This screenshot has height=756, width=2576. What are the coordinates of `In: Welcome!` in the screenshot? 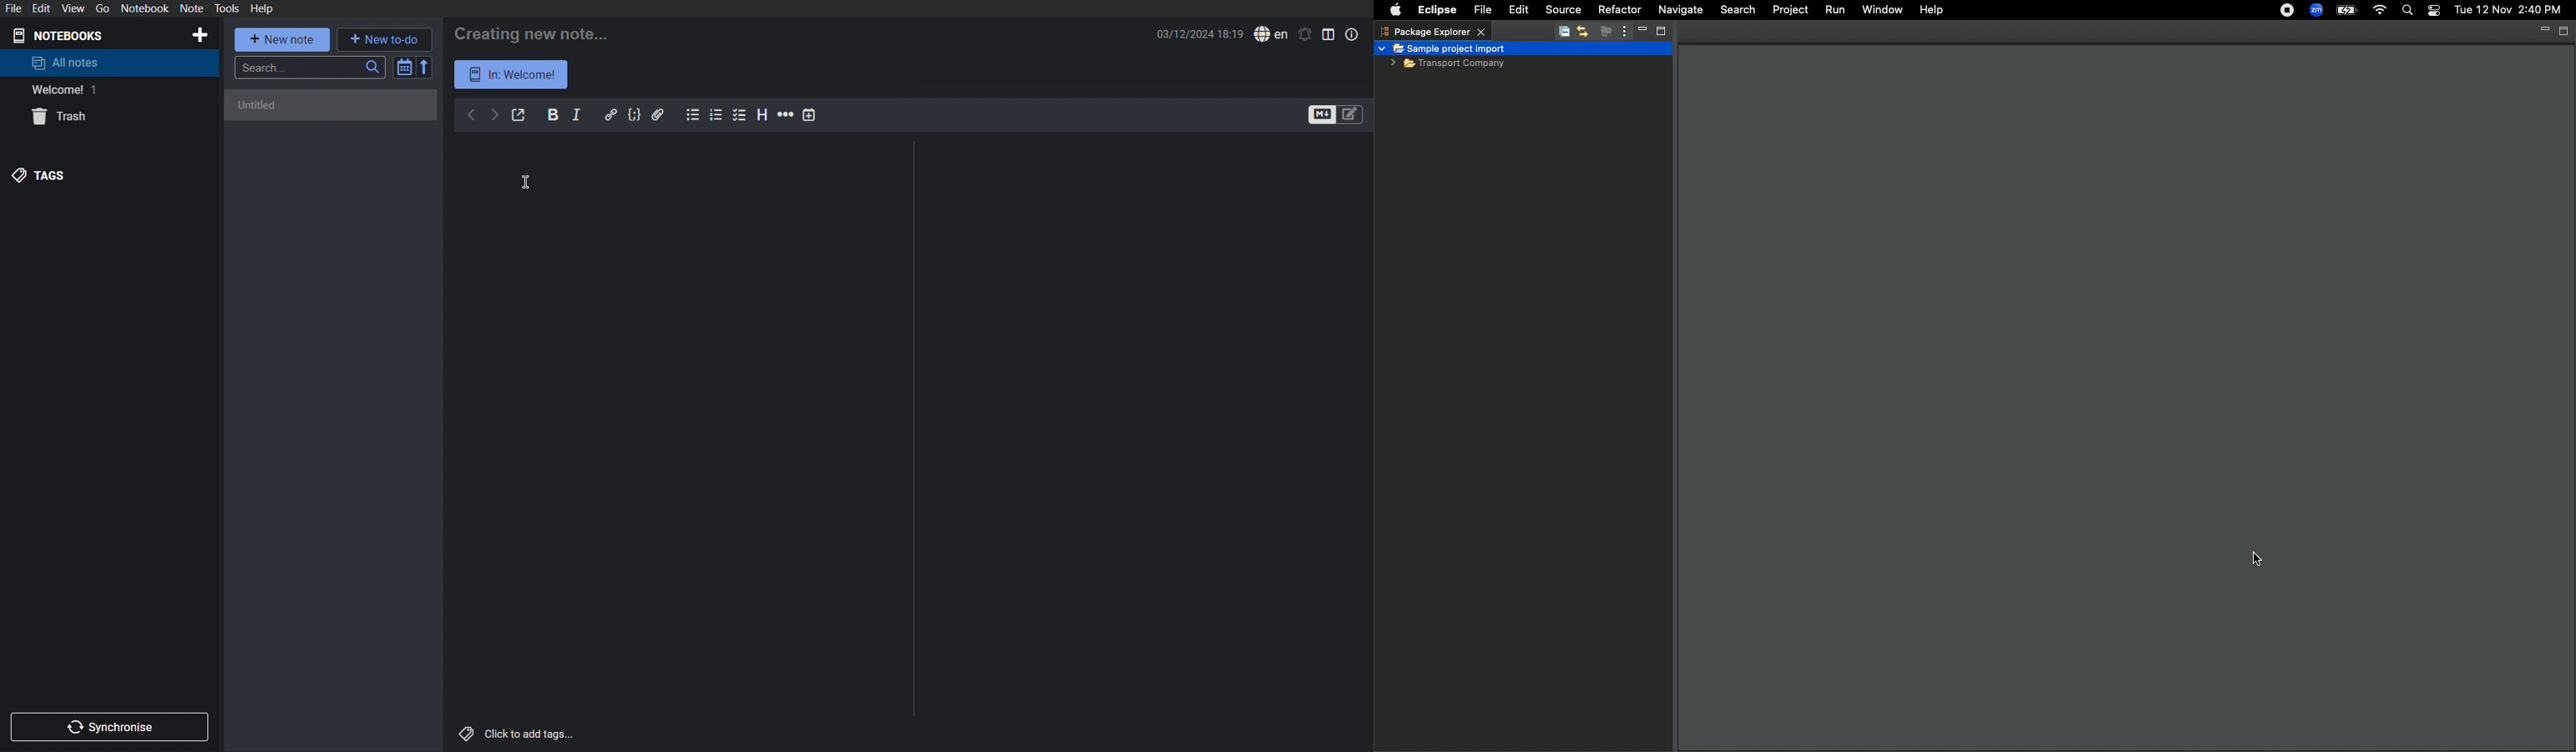 It's located at (512, 74).